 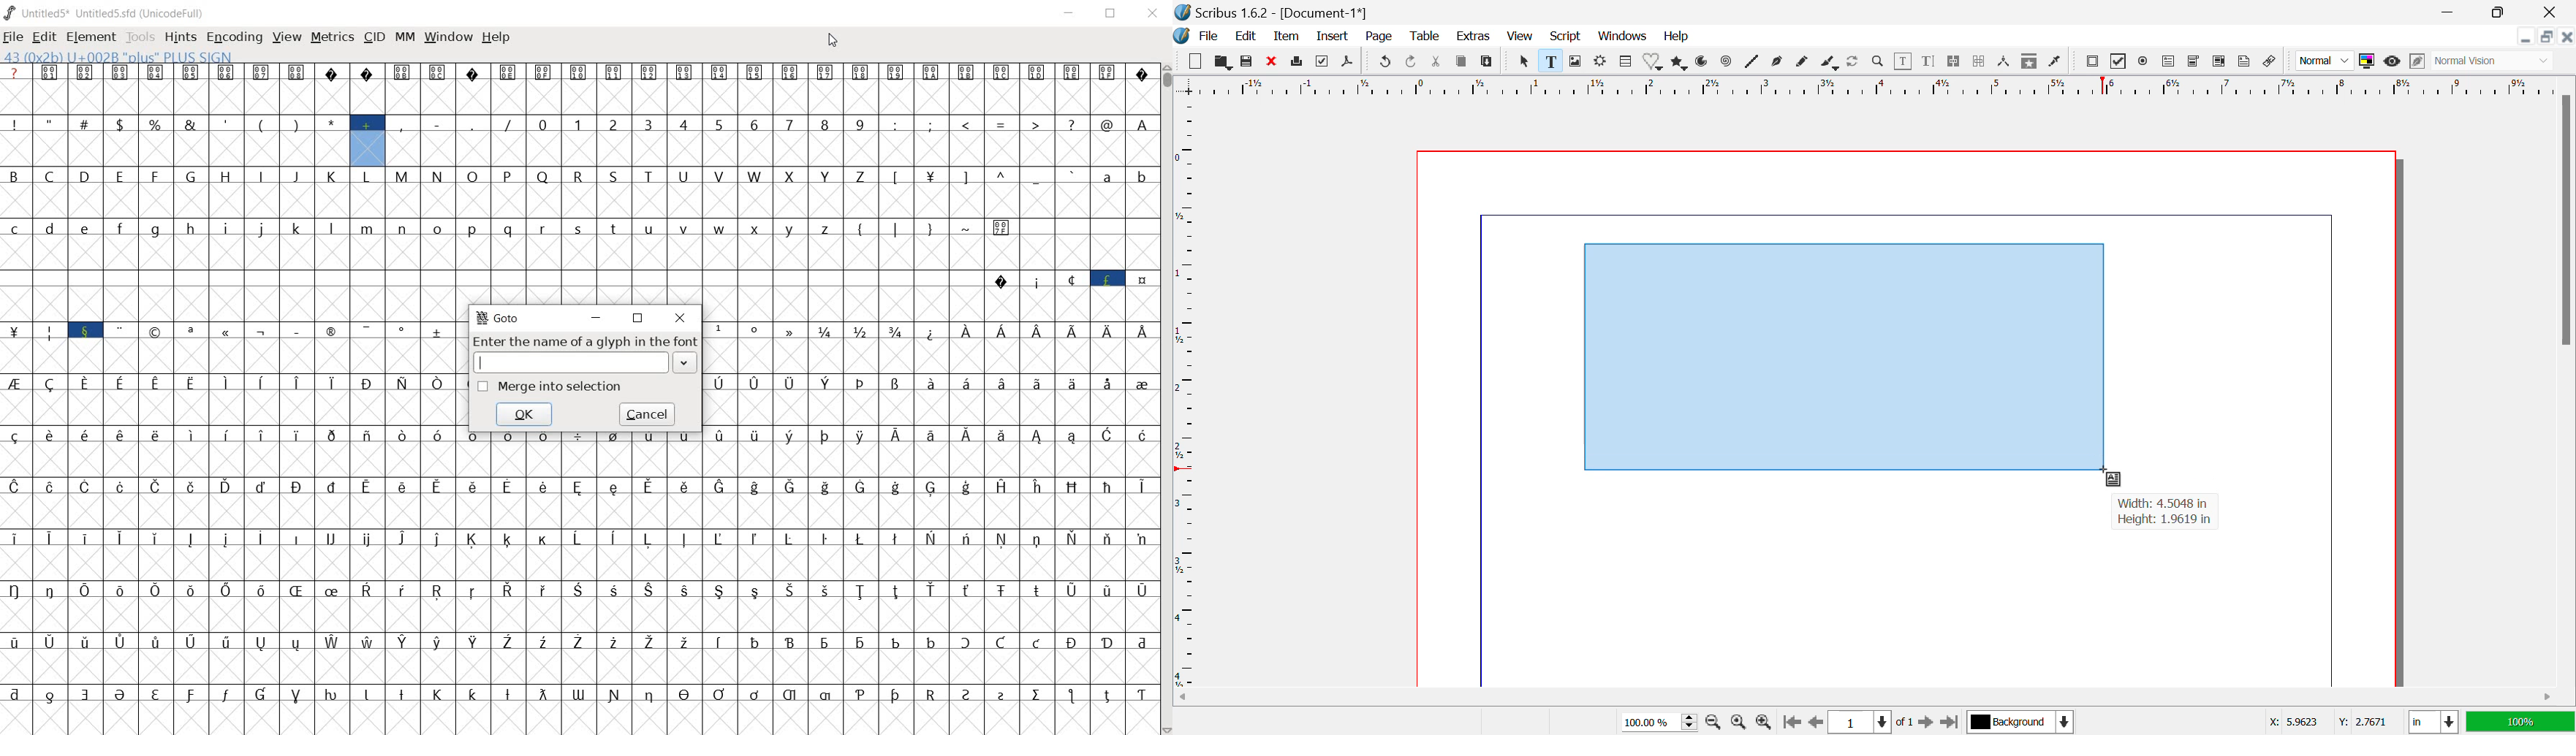 What do you see at coordinates (1779, 64) in the screenshot?
I see `Bezier Curve` at bounding box center [1779, 64].